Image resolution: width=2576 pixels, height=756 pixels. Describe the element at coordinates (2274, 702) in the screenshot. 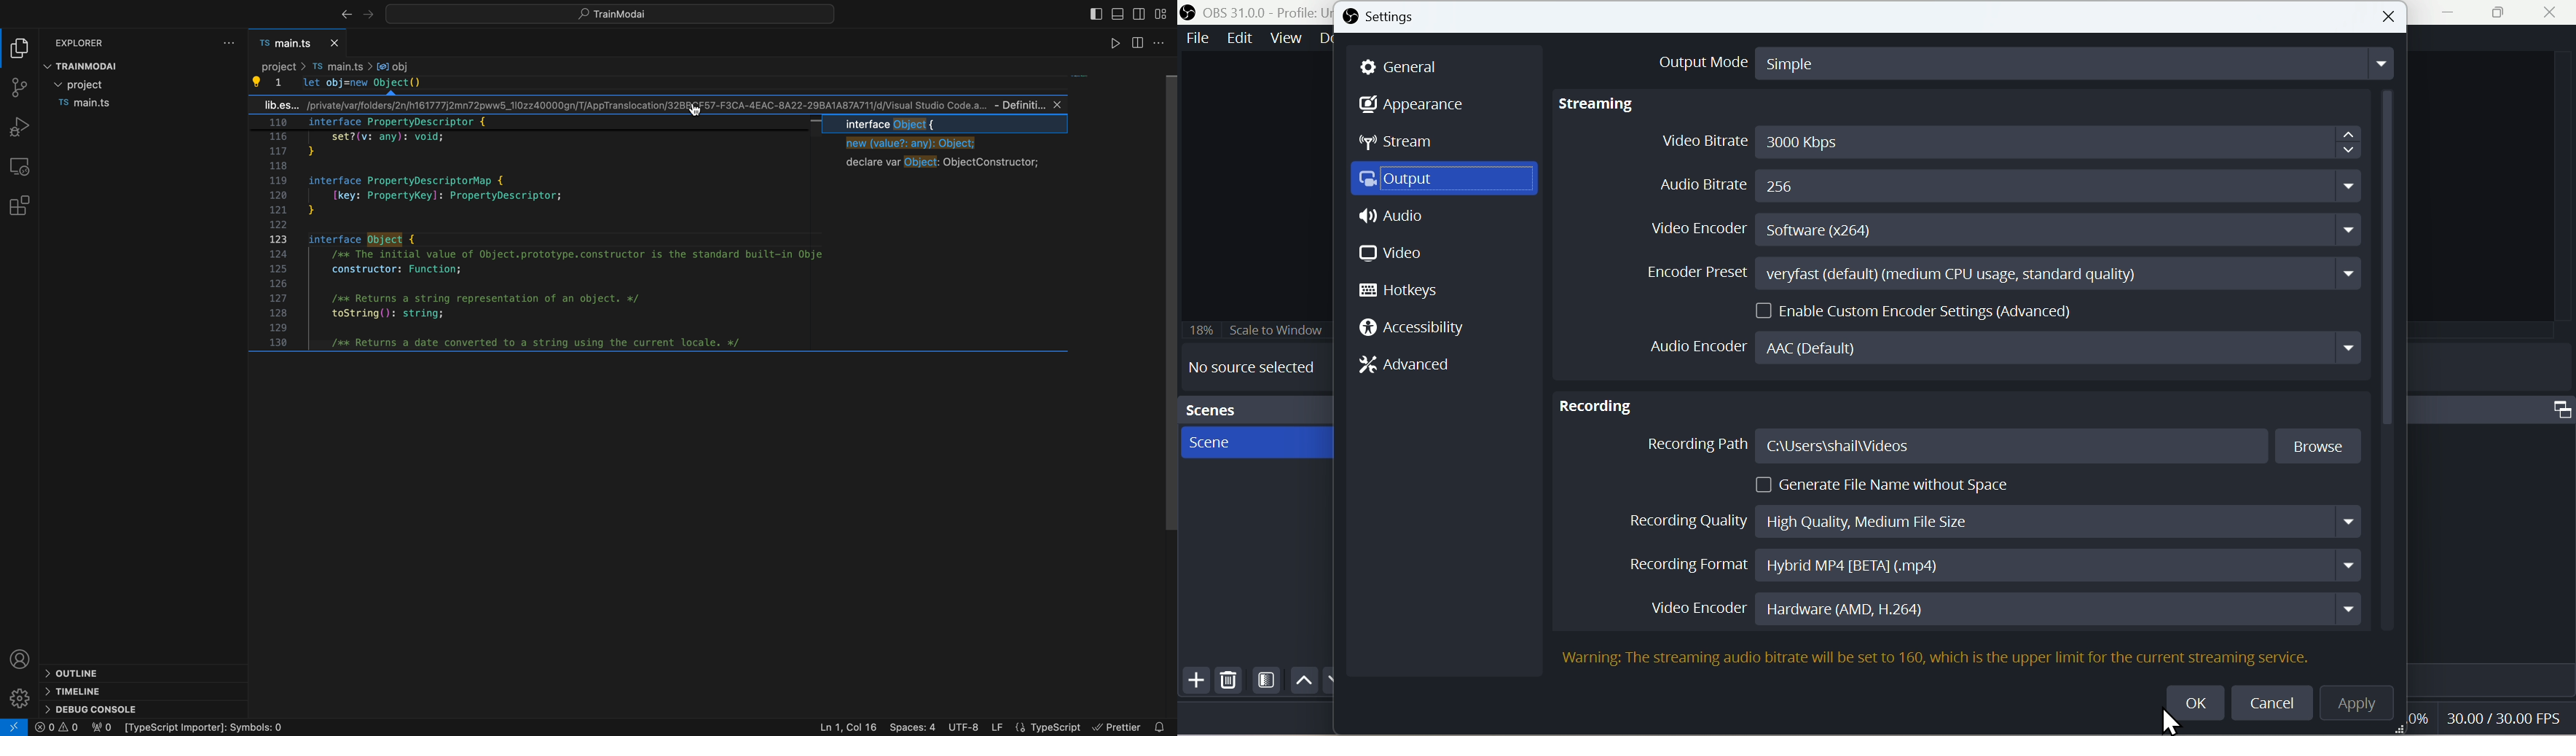

I see `cancel` at that location.